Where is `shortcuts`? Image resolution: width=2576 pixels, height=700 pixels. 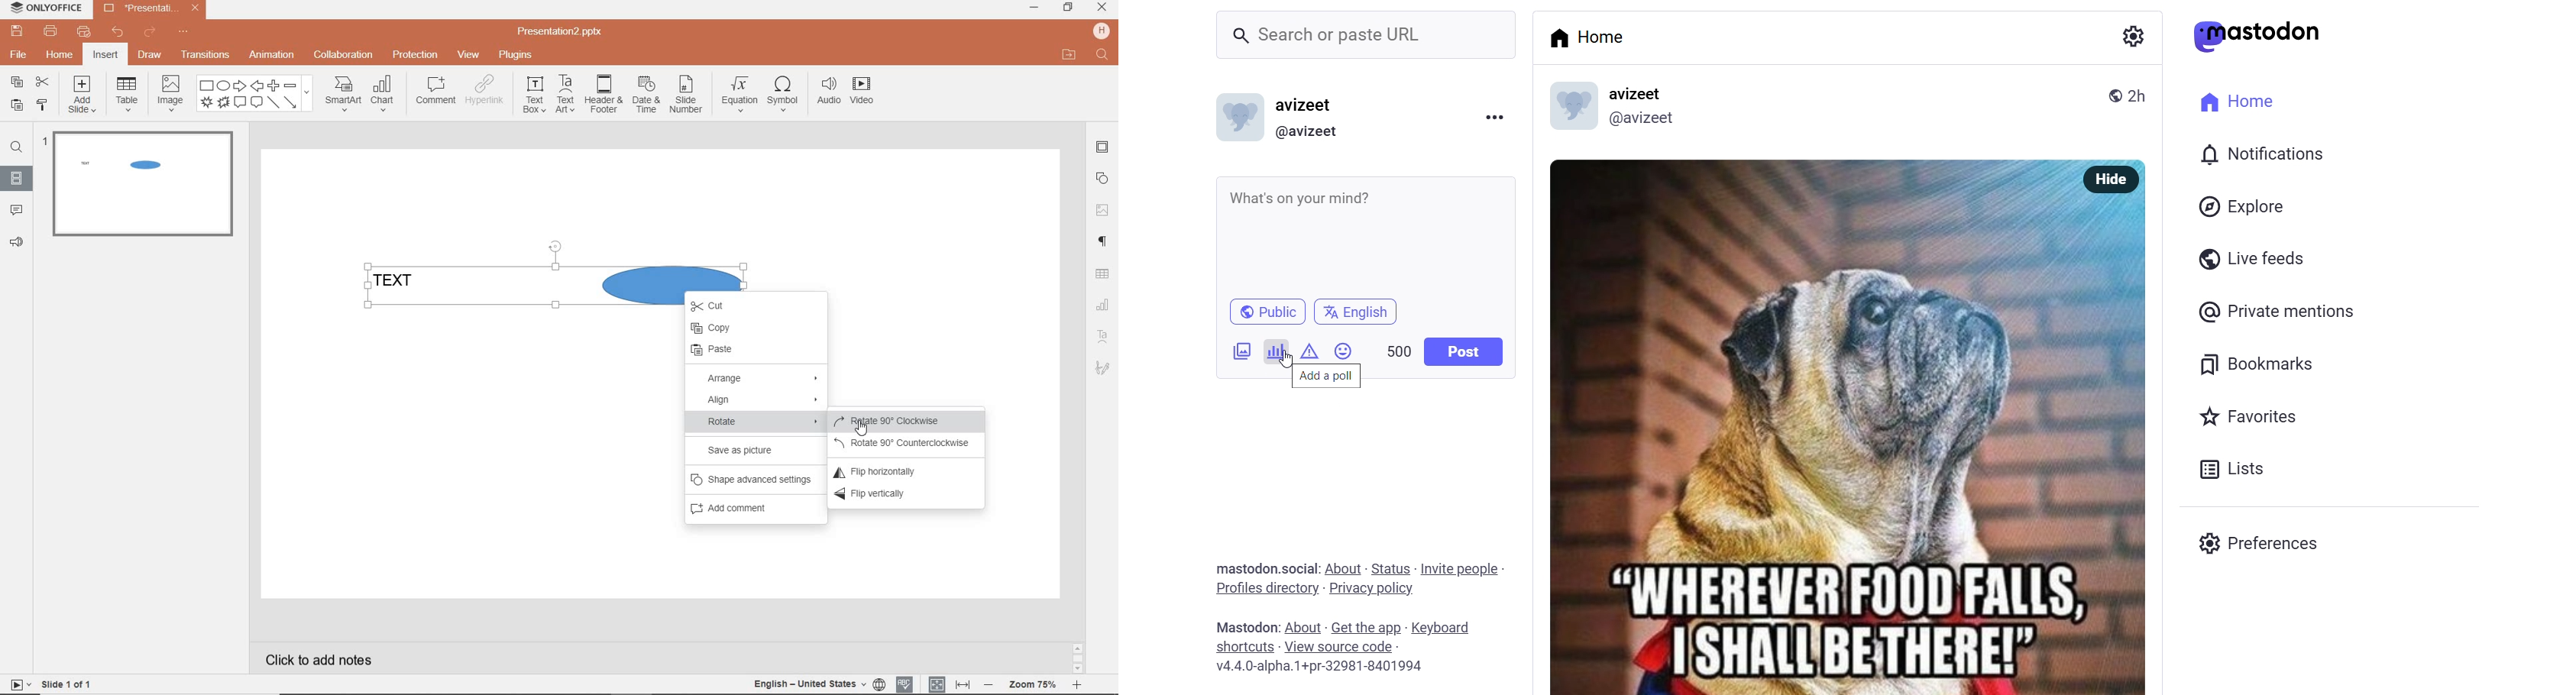
shortcuts is located at coordinates (1244, 647).